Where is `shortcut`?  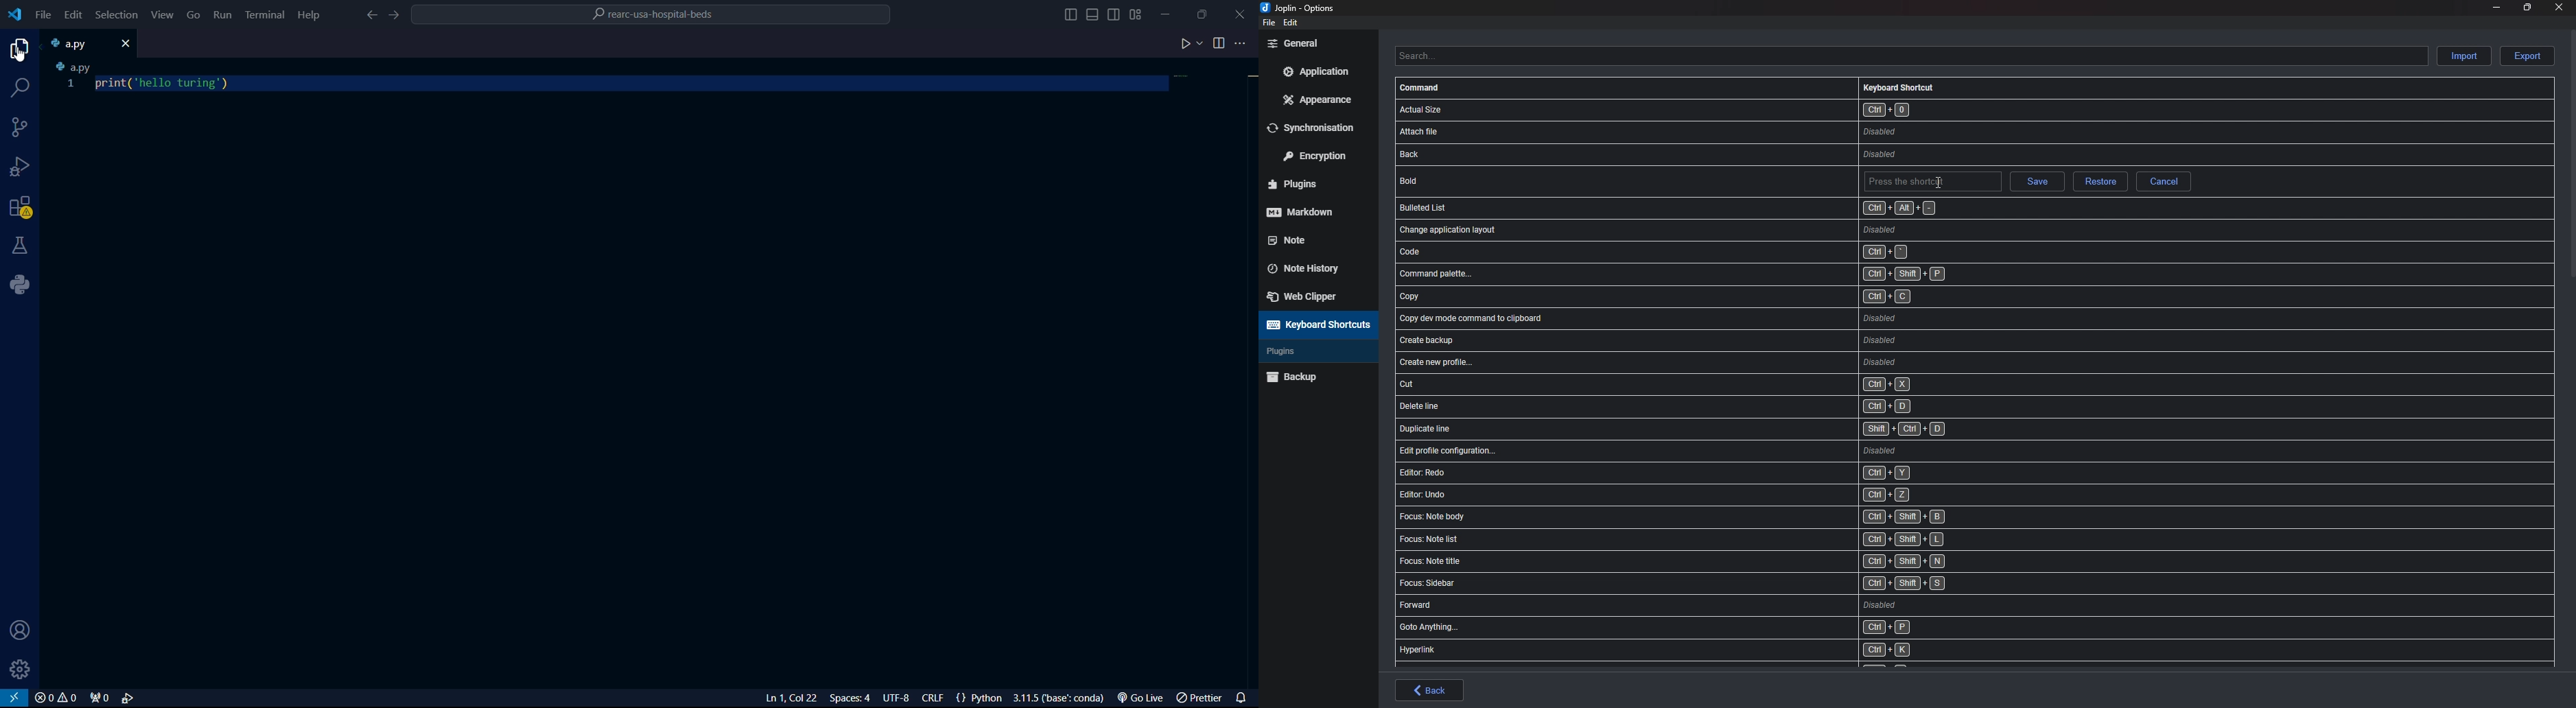 shortcut is located at coordinates (1703, 650).